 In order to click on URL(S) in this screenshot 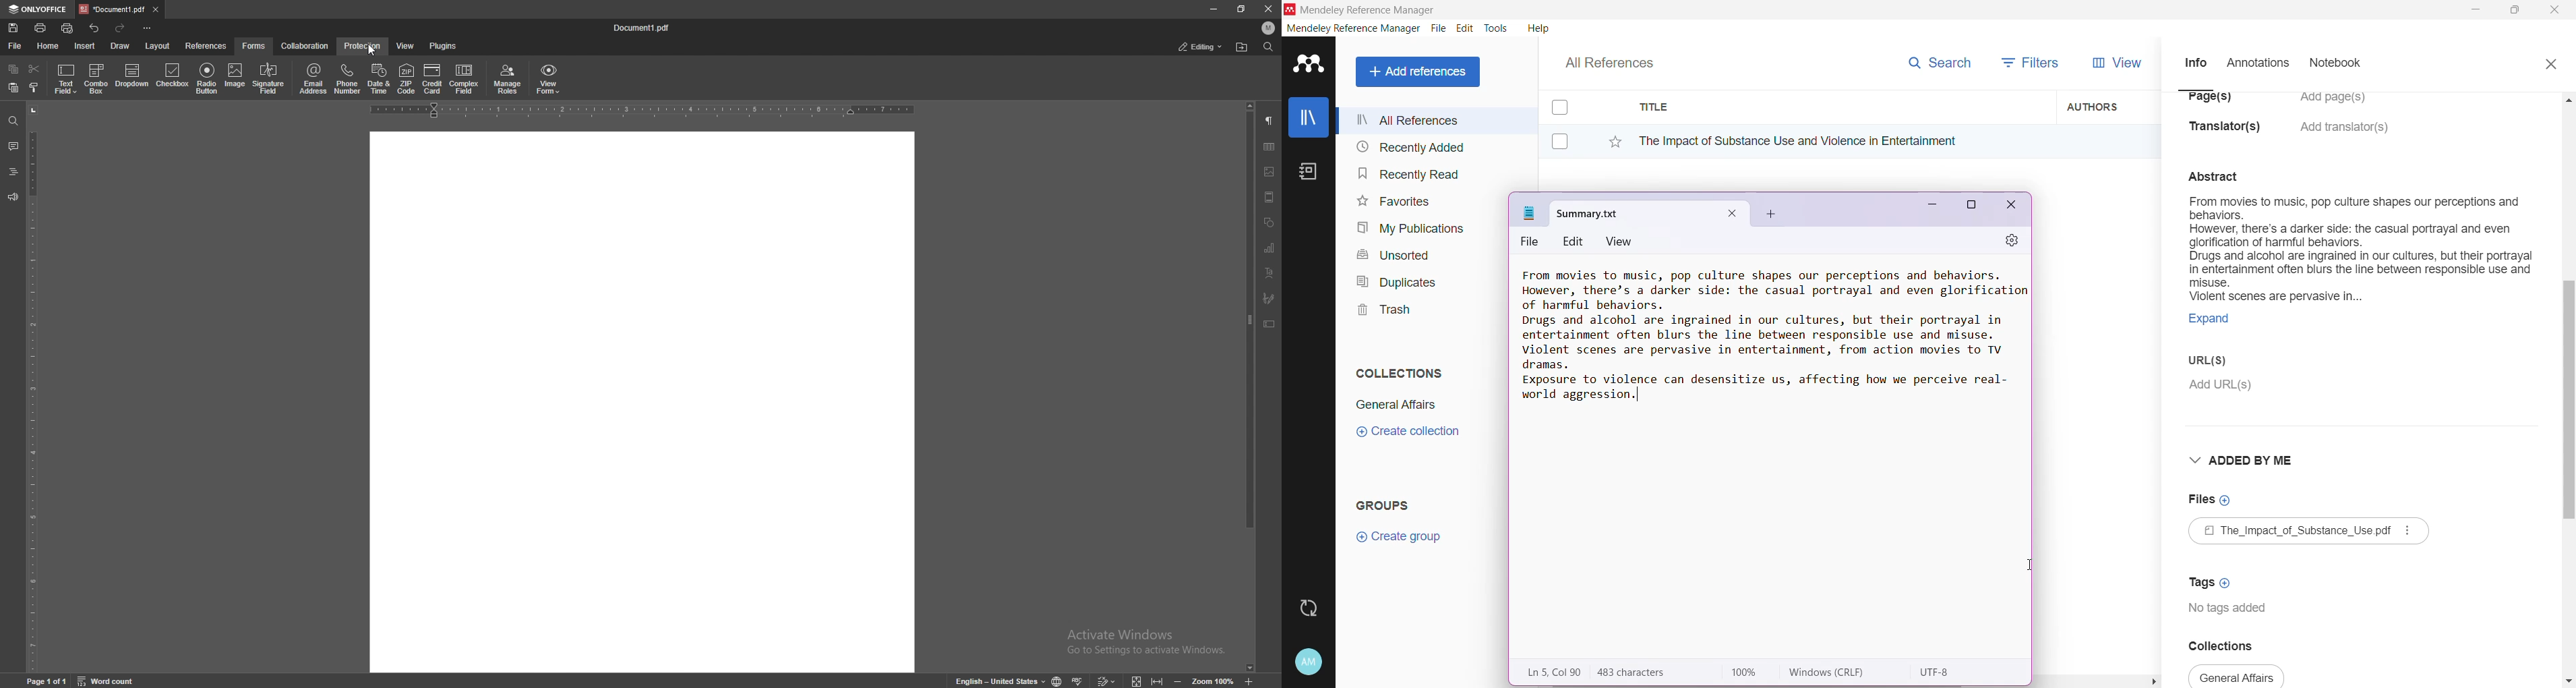, I will do `click(2217, 362)`.